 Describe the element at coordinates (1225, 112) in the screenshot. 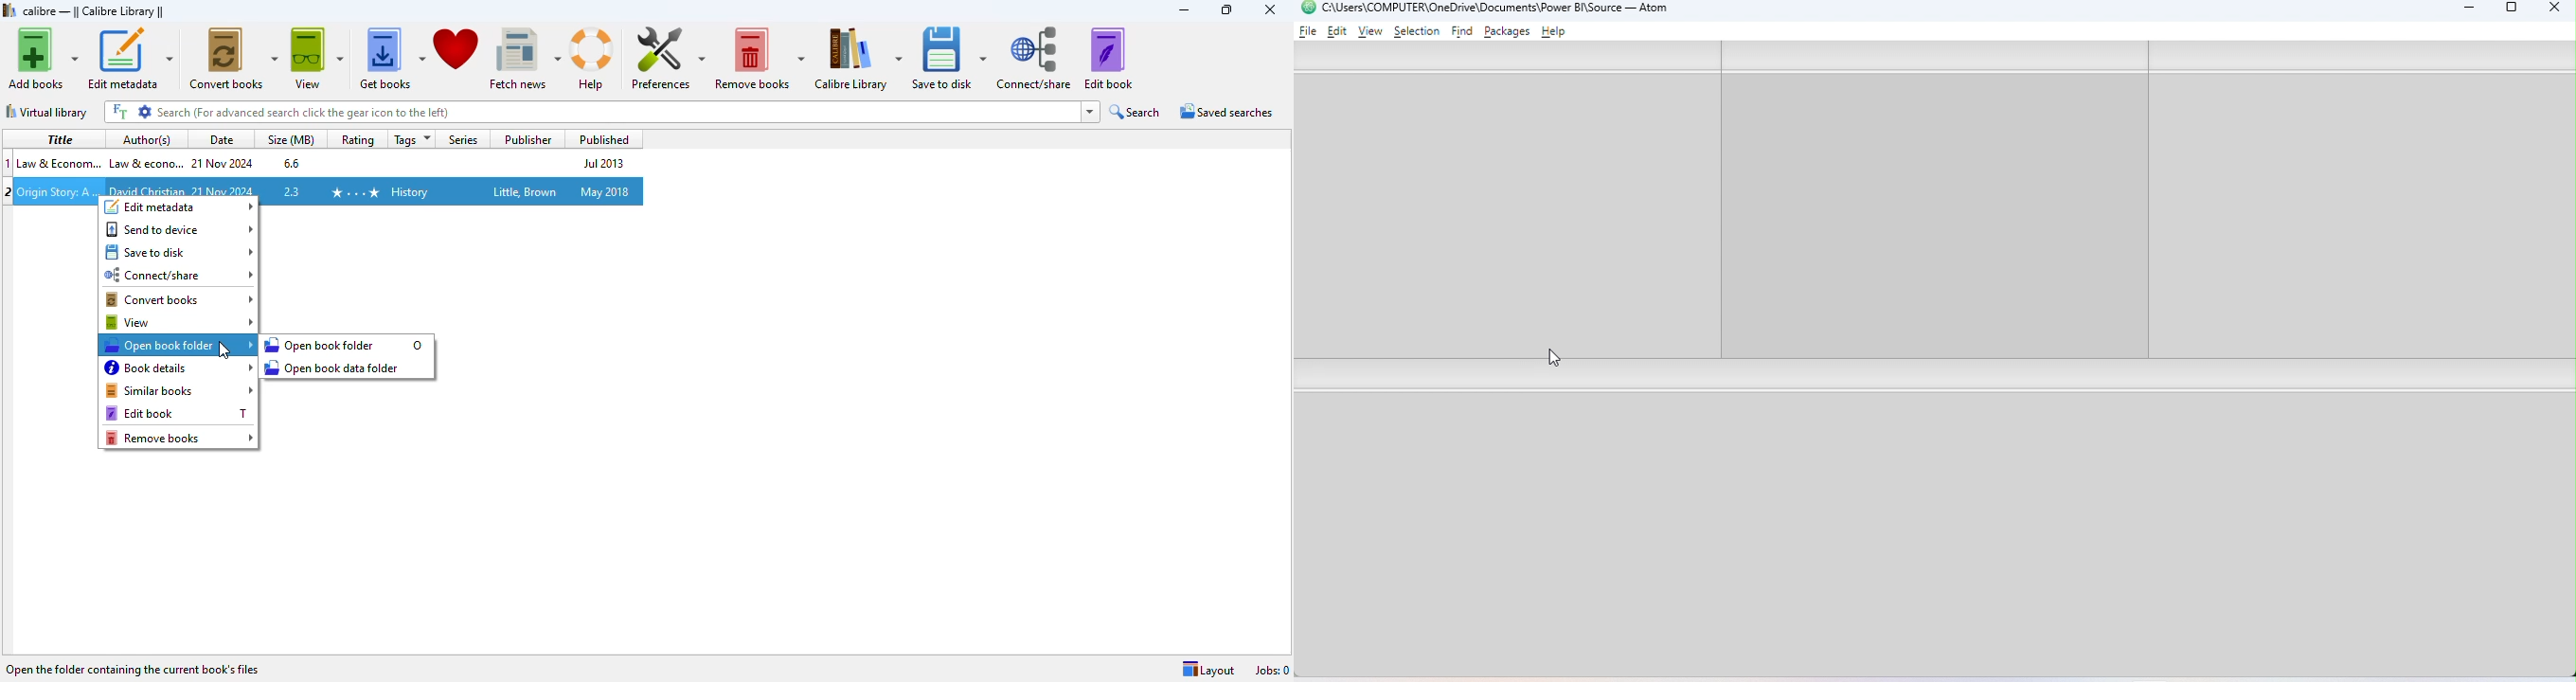

I see `saved searches` at that location.